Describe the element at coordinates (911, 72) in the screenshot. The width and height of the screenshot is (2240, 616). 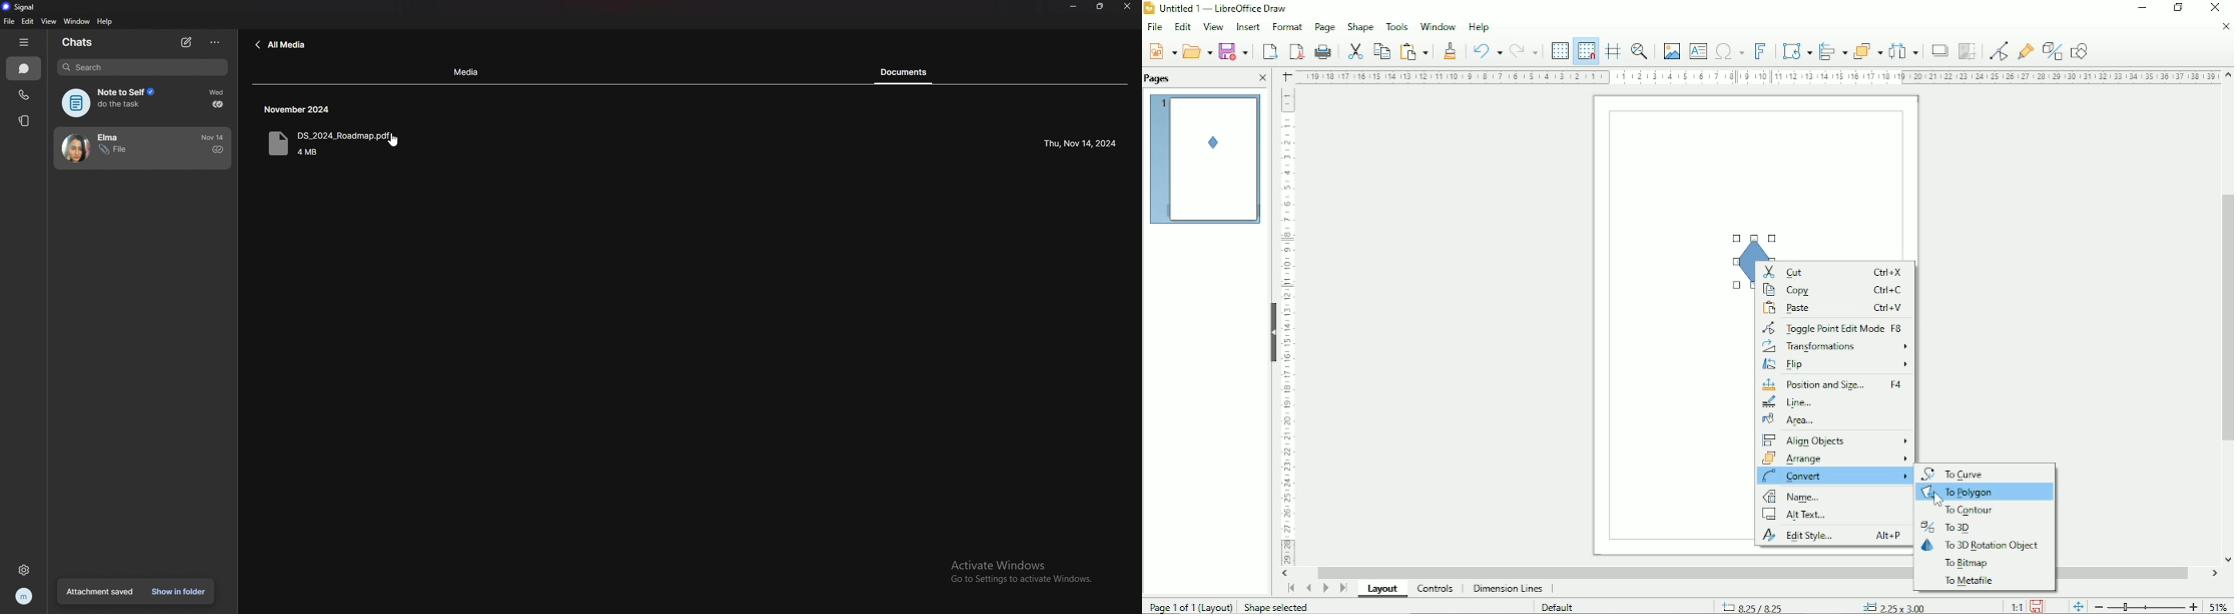
I see `document` at that location.